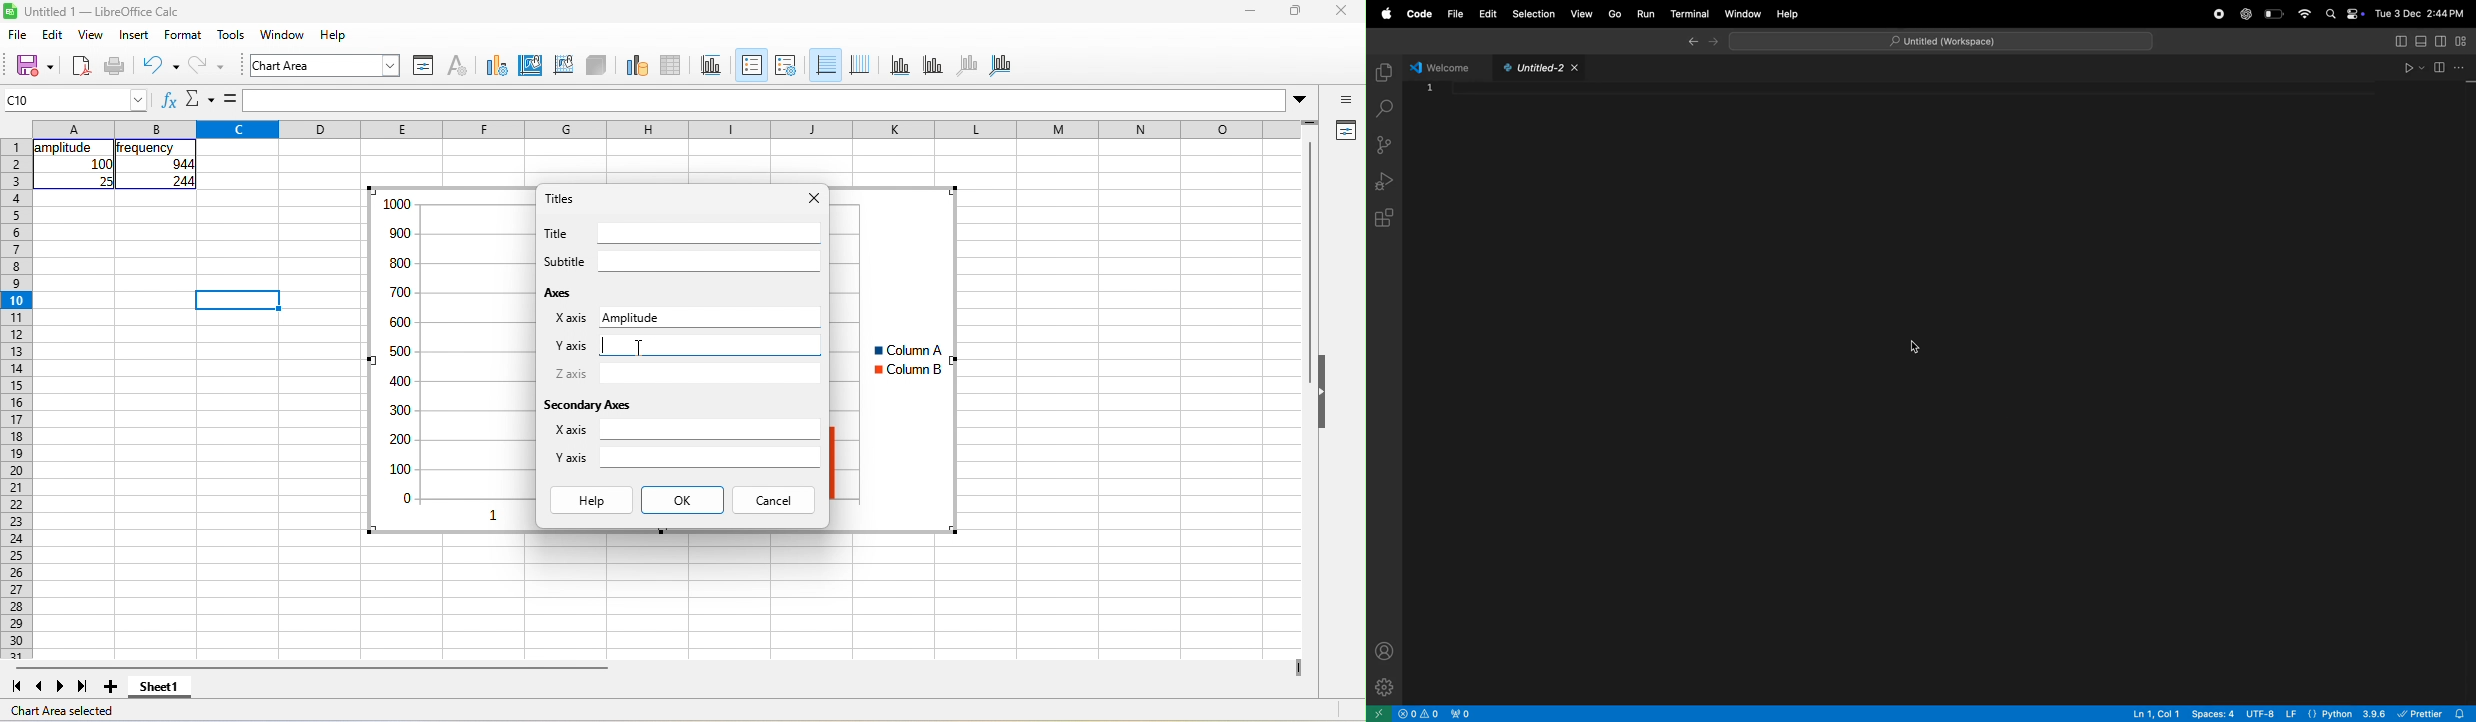 The image size is (2492, 728). I want to click on legend, so click(786, 66).